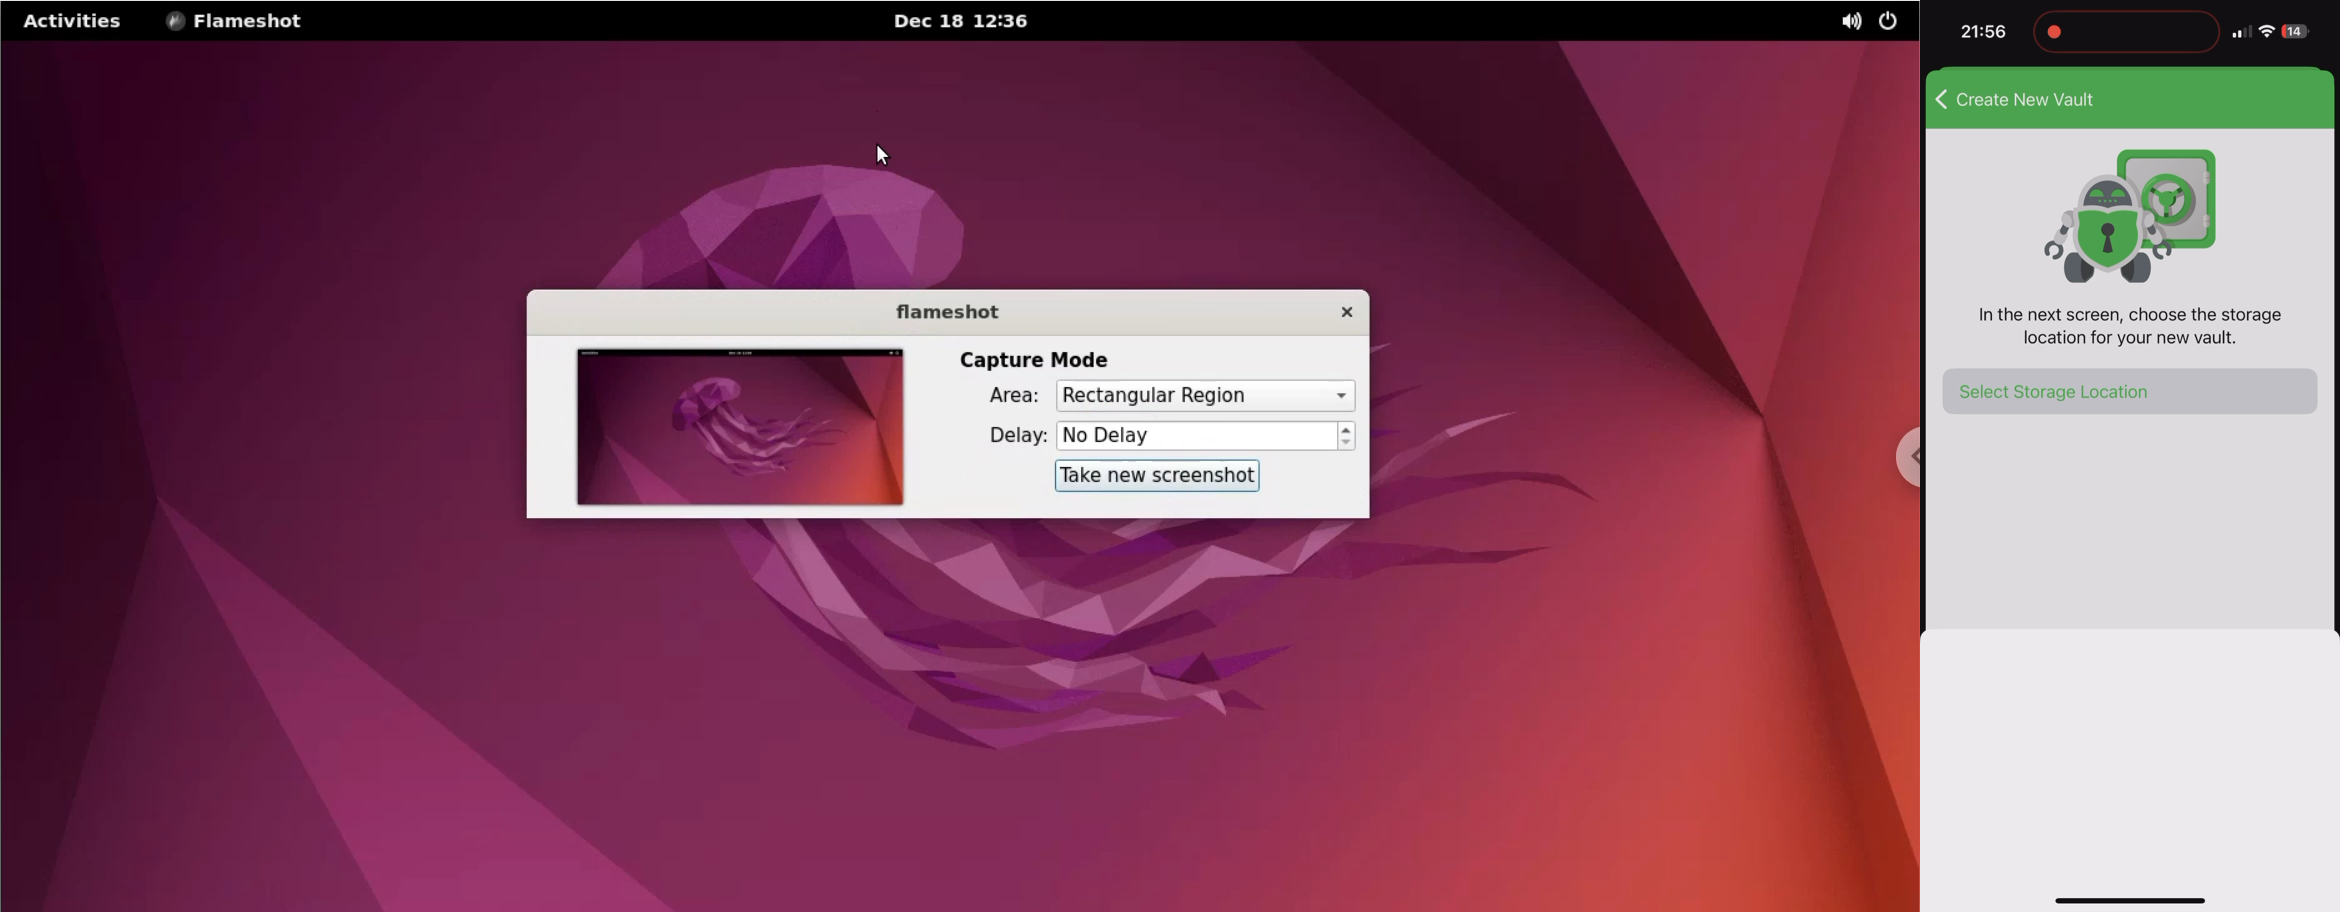 The image size is (2352, 924). I want to click on create new vault, so click(2017, 101).